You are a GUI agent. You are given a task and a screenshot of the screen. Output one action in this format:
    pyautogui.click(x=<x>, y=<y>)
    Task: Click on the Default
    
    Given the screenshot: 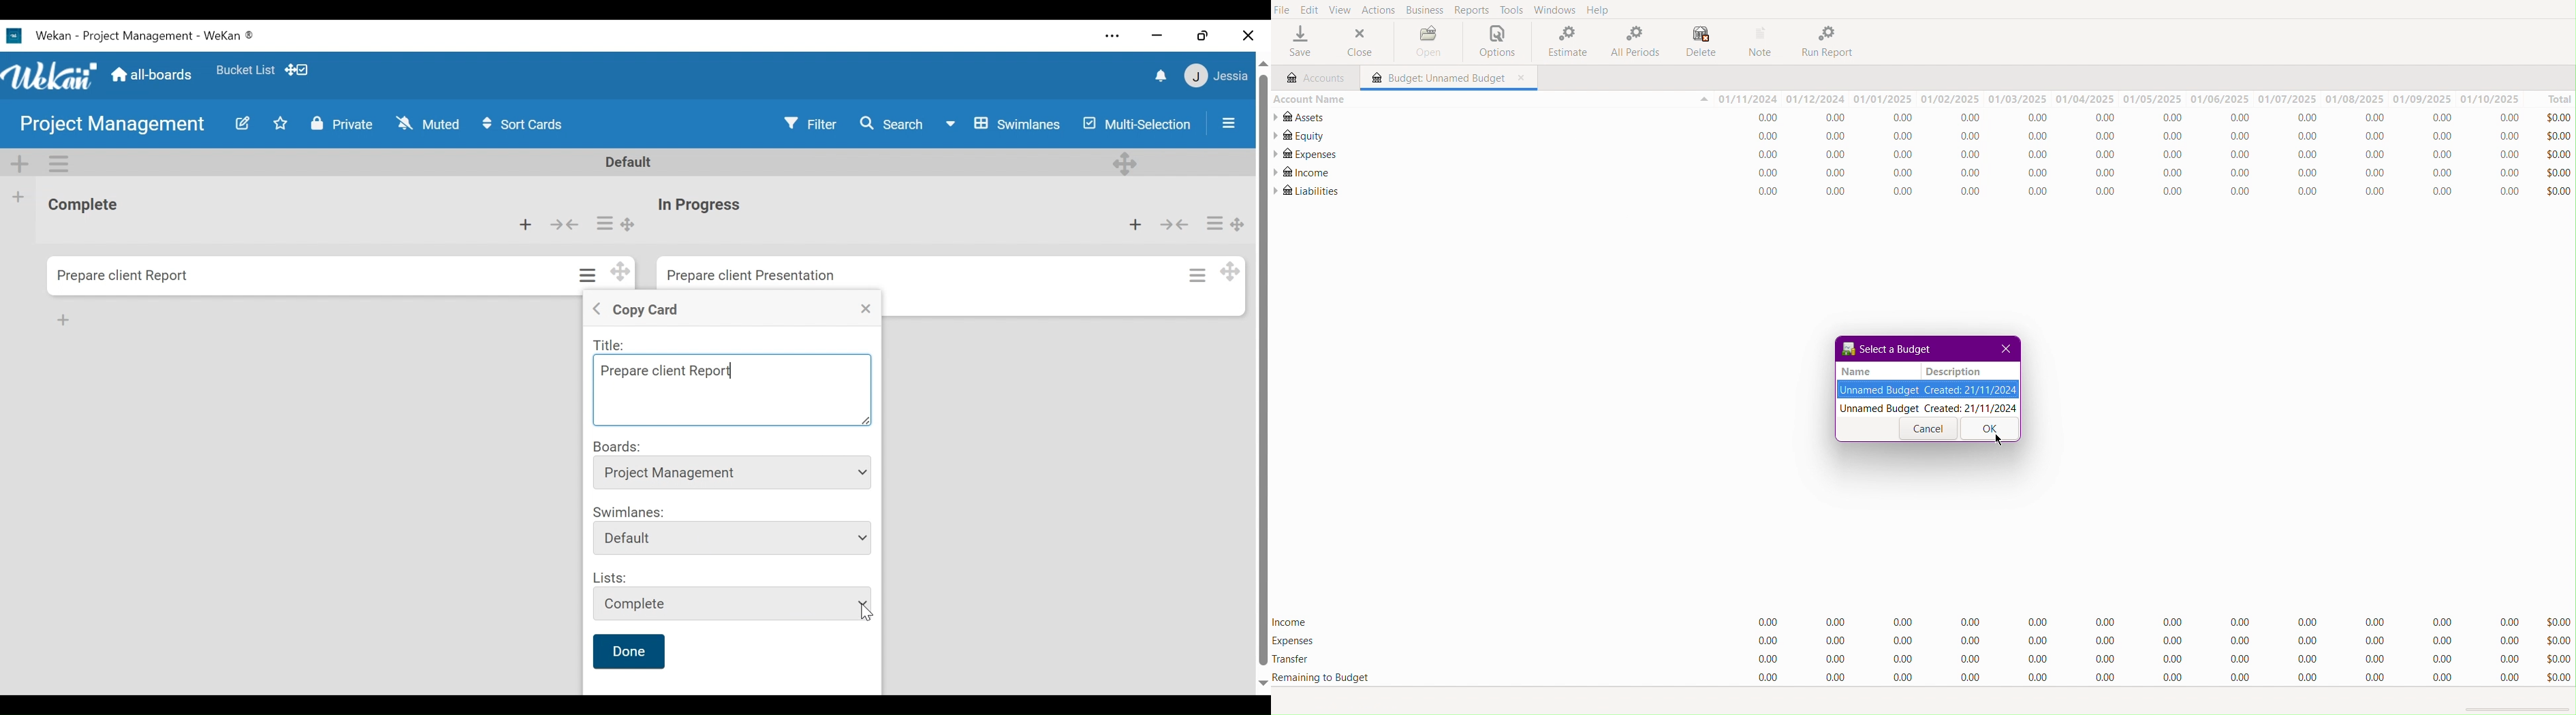 What is the action you would take?
    pyautogui.click(x=638, y=162)
    